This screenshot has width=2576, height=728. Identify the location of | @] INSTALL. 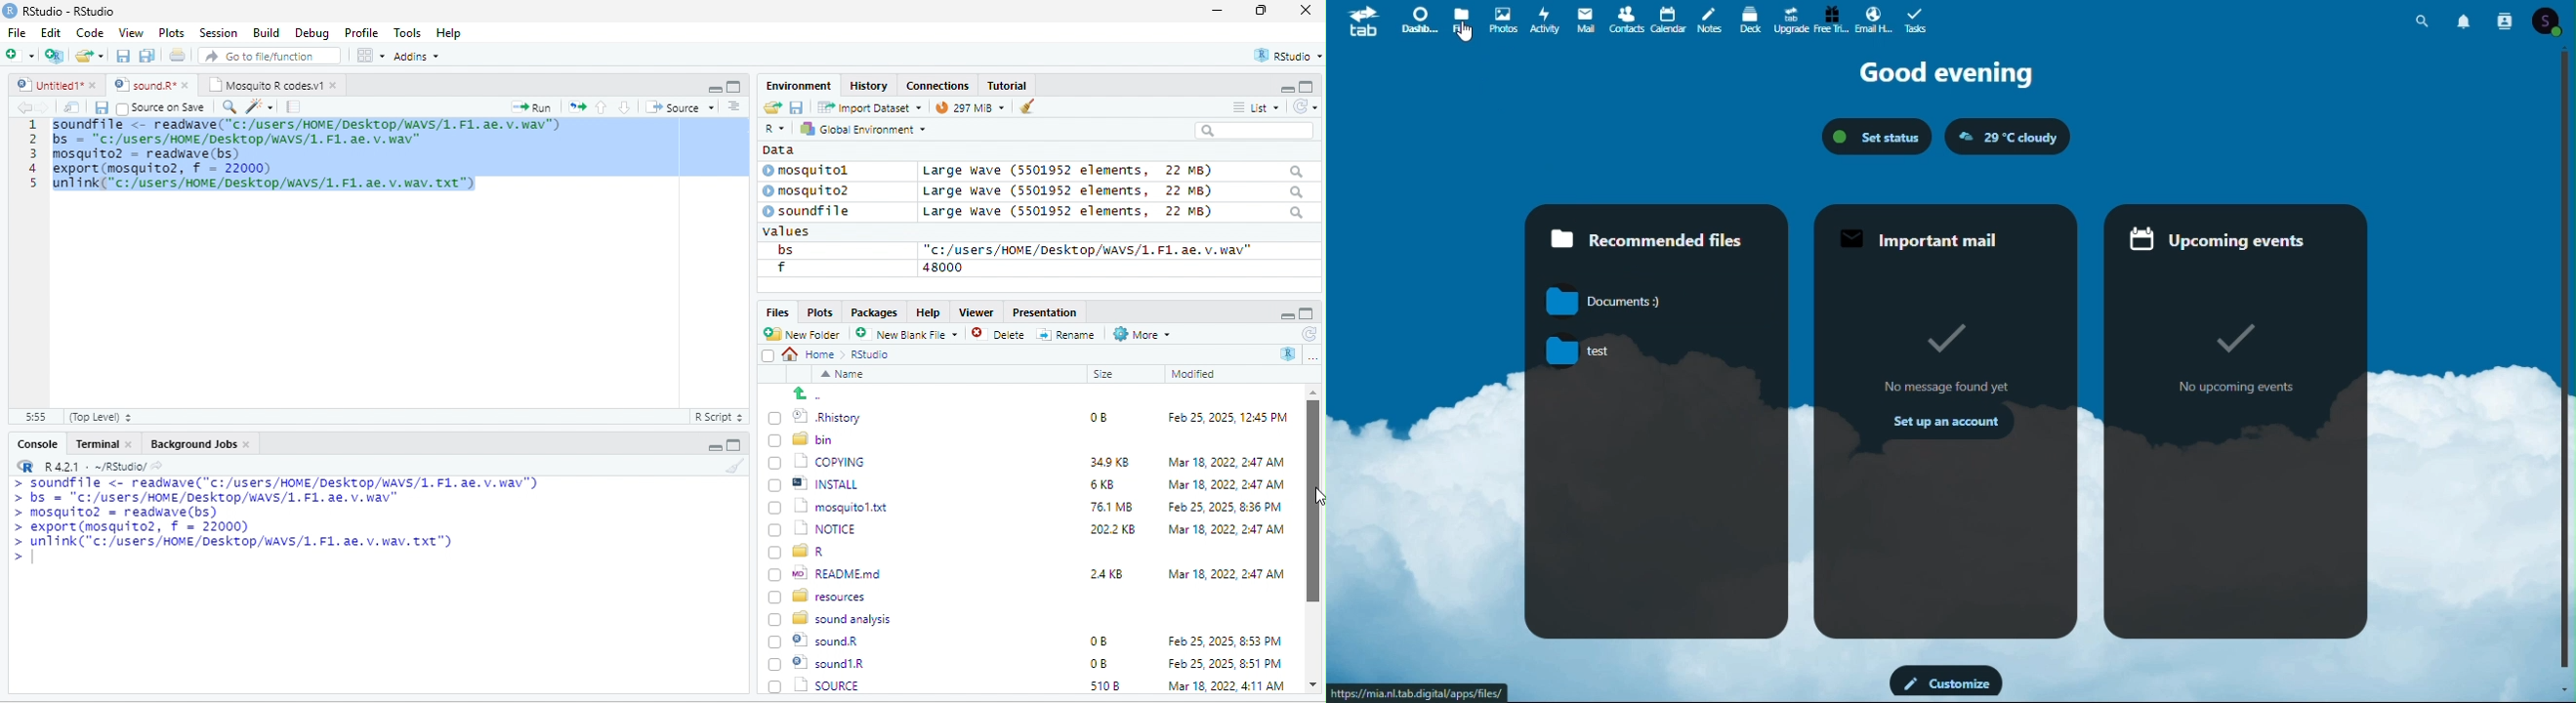
(817, 483).